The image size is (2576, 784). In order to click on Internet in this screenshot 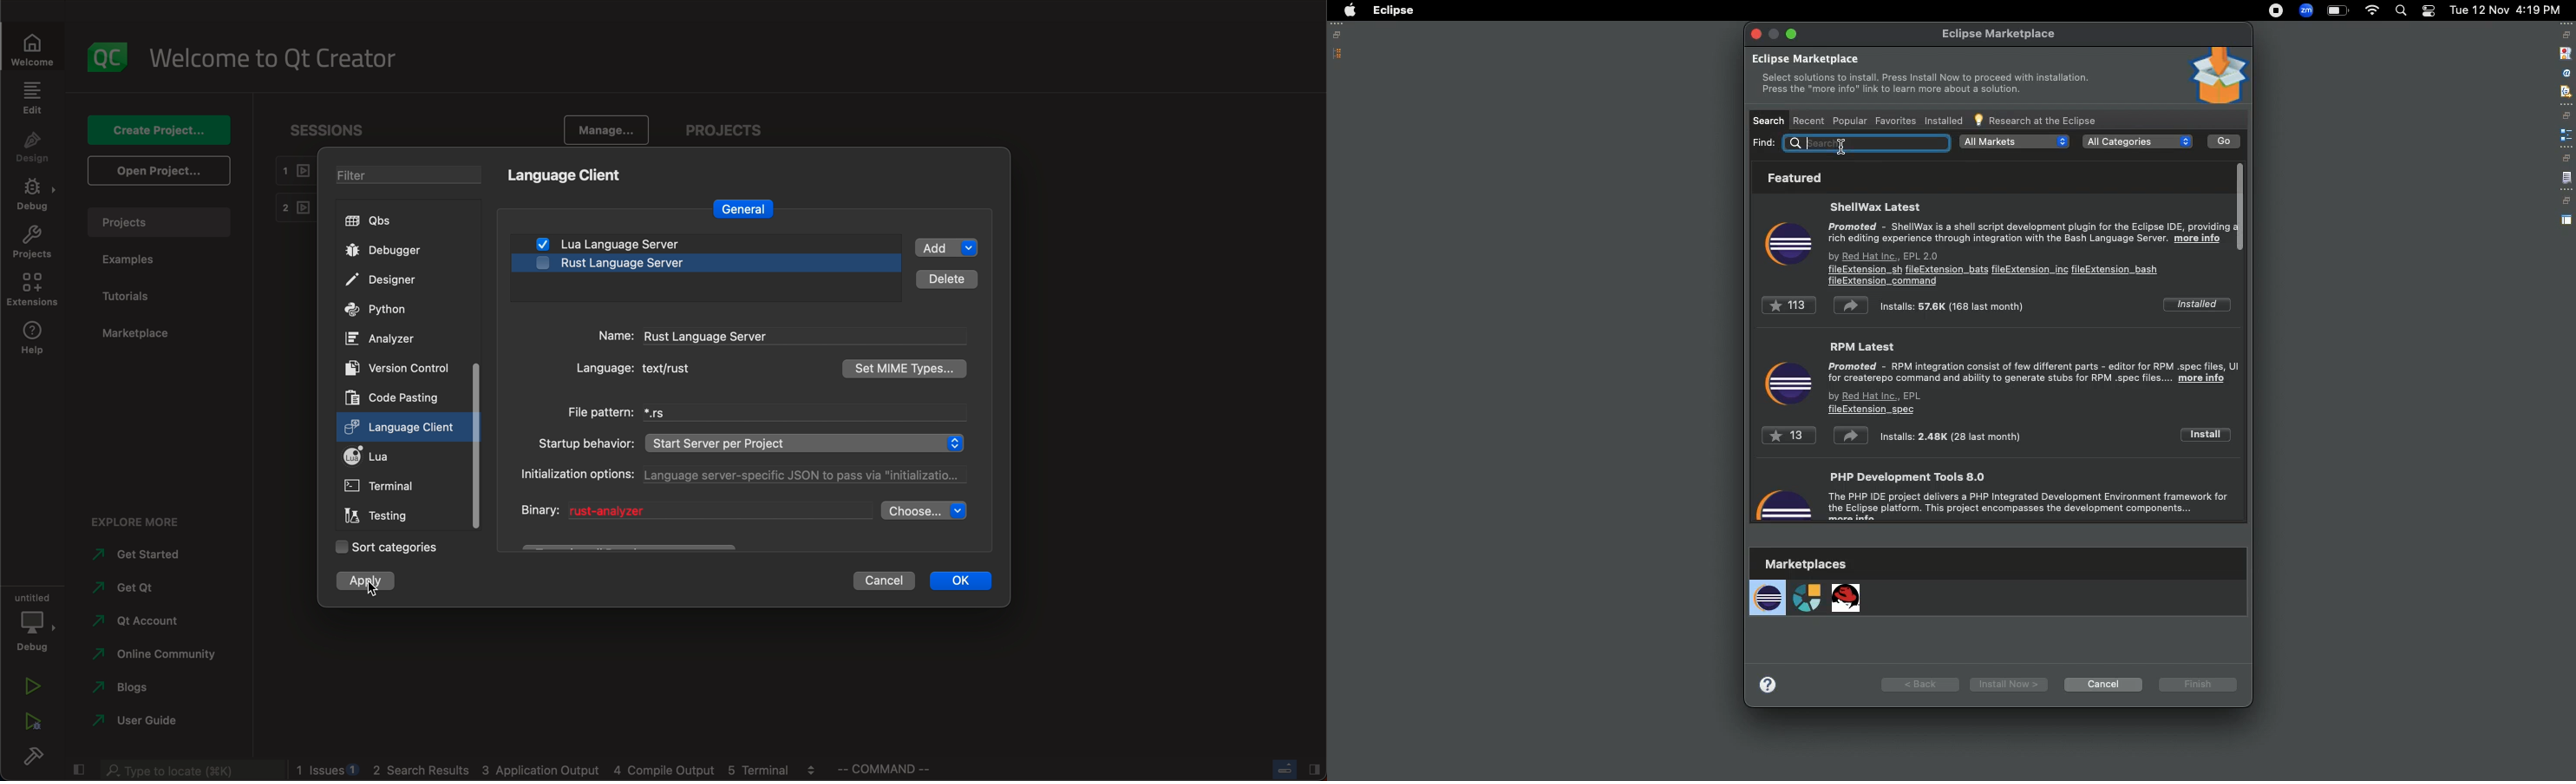, I will do `click(2372, 12)`.